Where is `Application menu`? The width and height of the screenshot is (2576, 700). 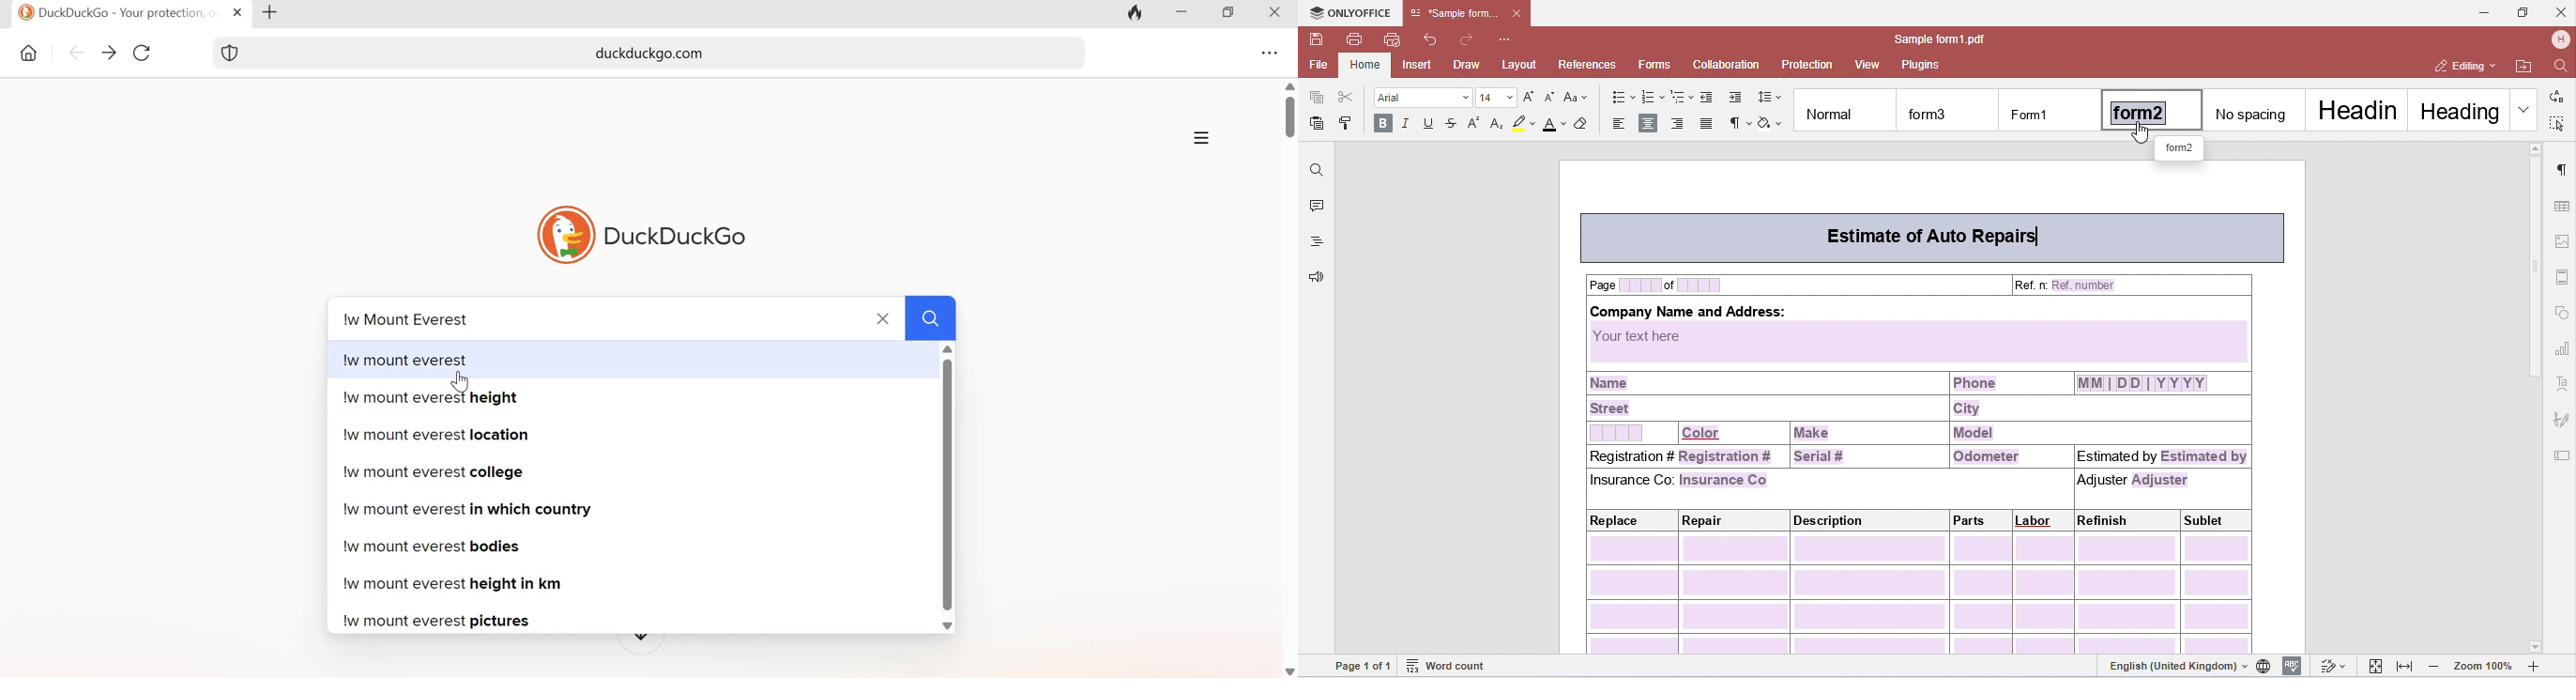
Application menu is located at coordinates (1202, 136).